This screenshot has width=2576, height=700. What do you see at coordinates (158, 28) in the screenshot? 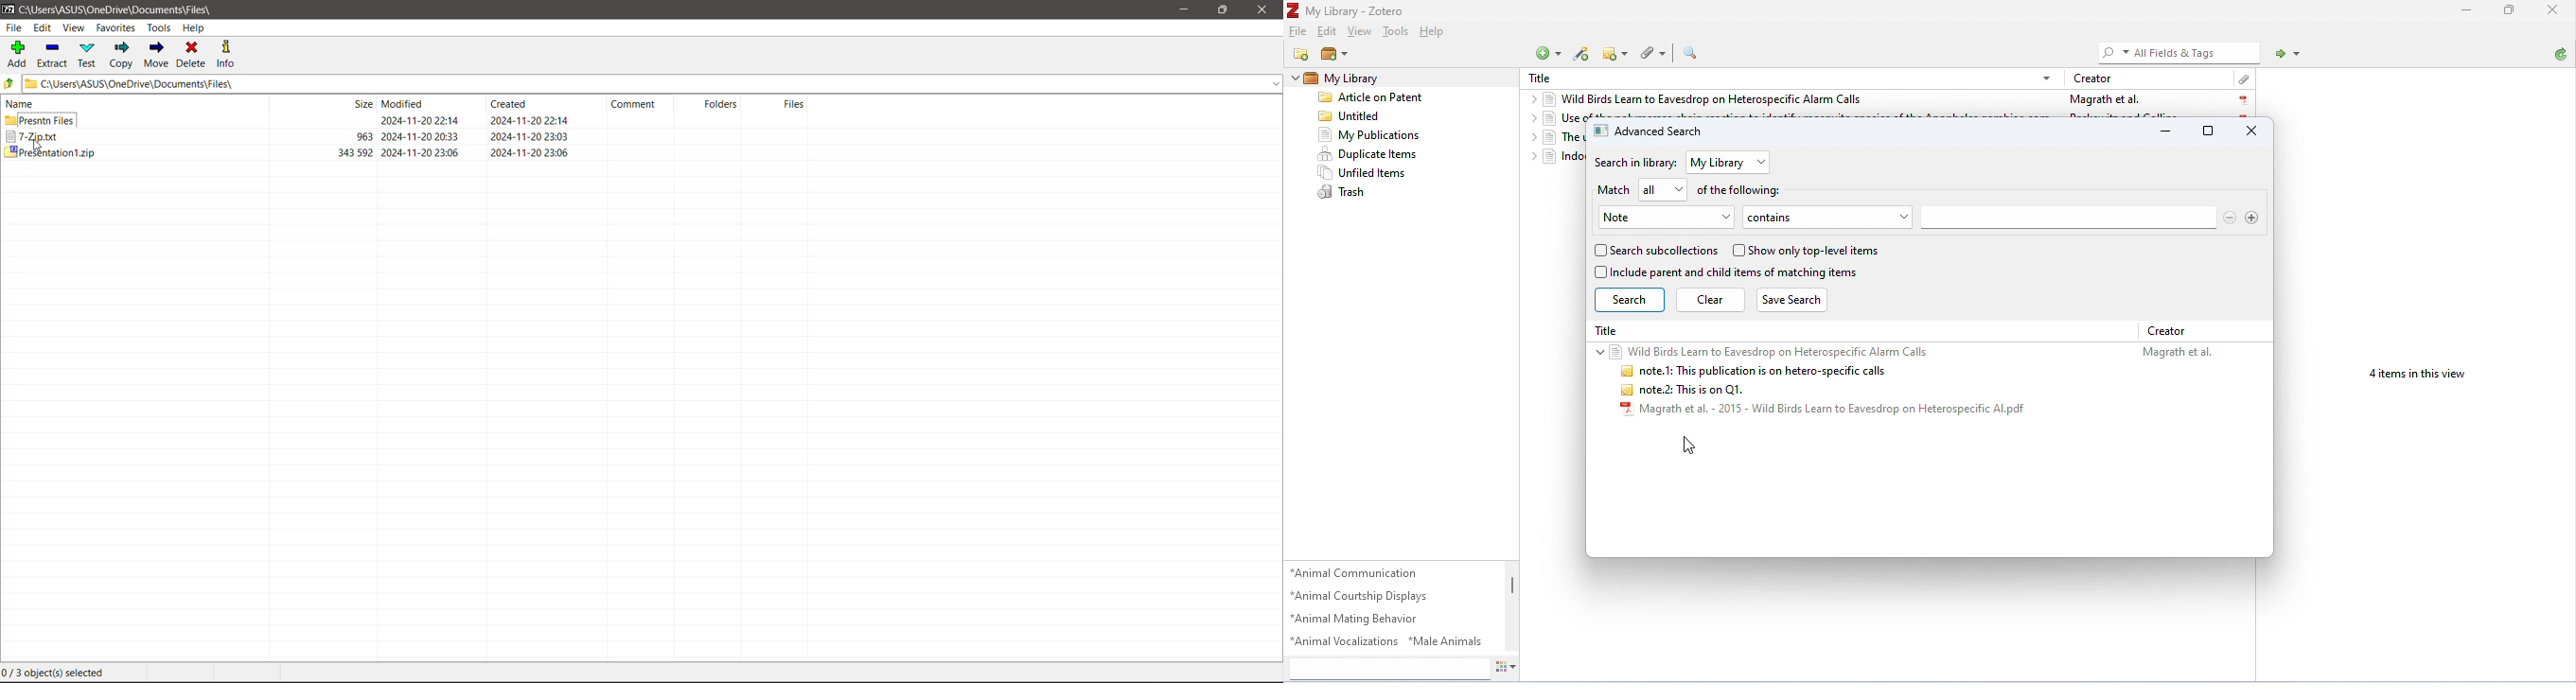
I see `Tools` at bounding box center [158, 28].